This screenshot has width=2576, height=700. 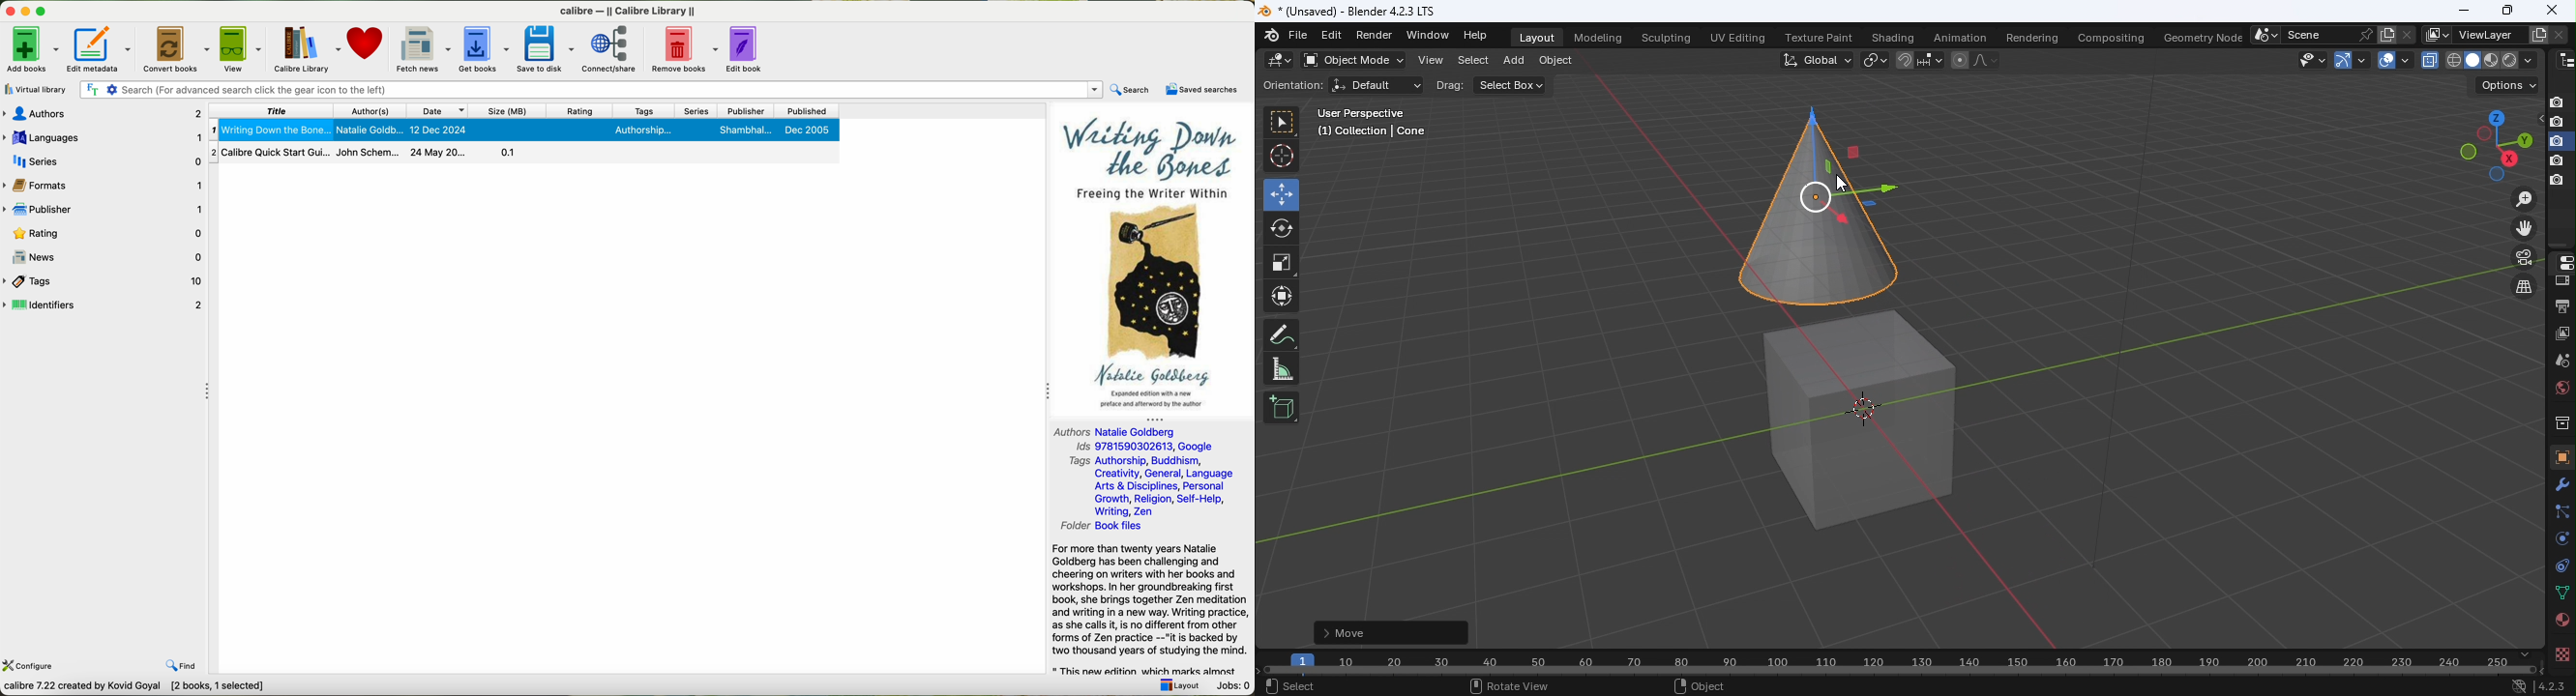 What do you see at coordinates (1902, 671) in the screenshot?
I see `Horizontal scroll bar` at bounding box center [1902, 671].